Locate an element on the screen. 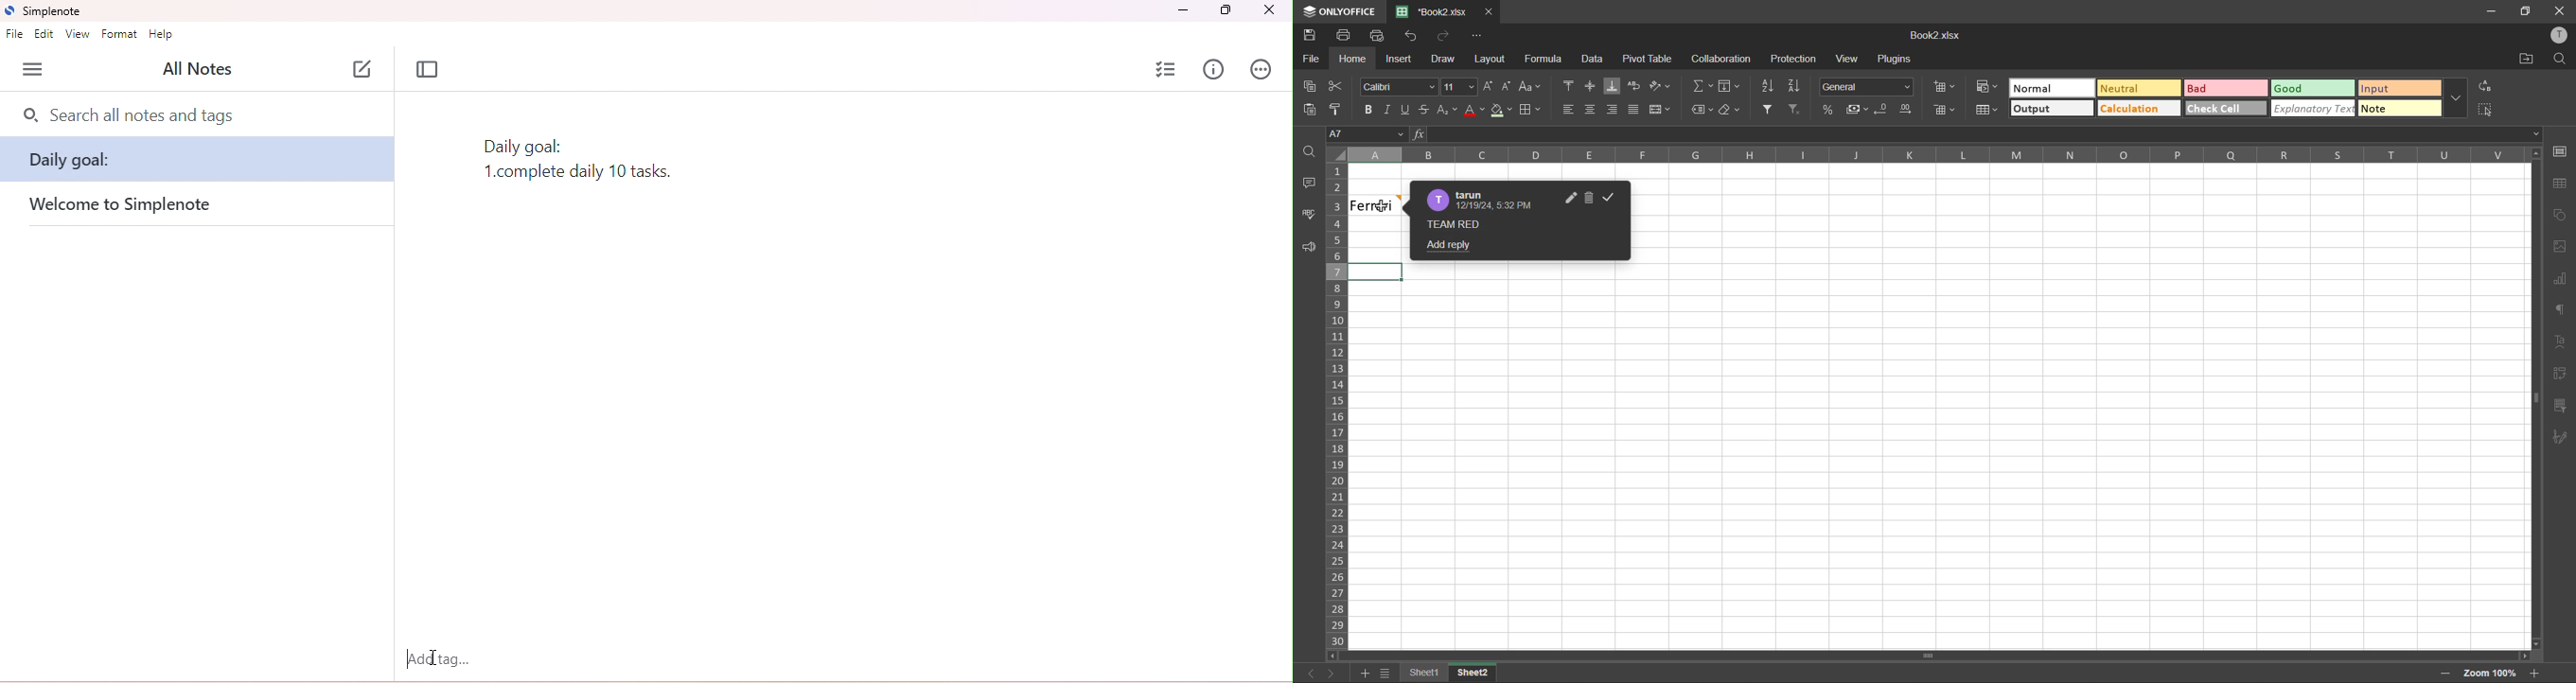 The height and width of the screenshot is (700, 2576). decrement size is located at coordinates (1507, 86).